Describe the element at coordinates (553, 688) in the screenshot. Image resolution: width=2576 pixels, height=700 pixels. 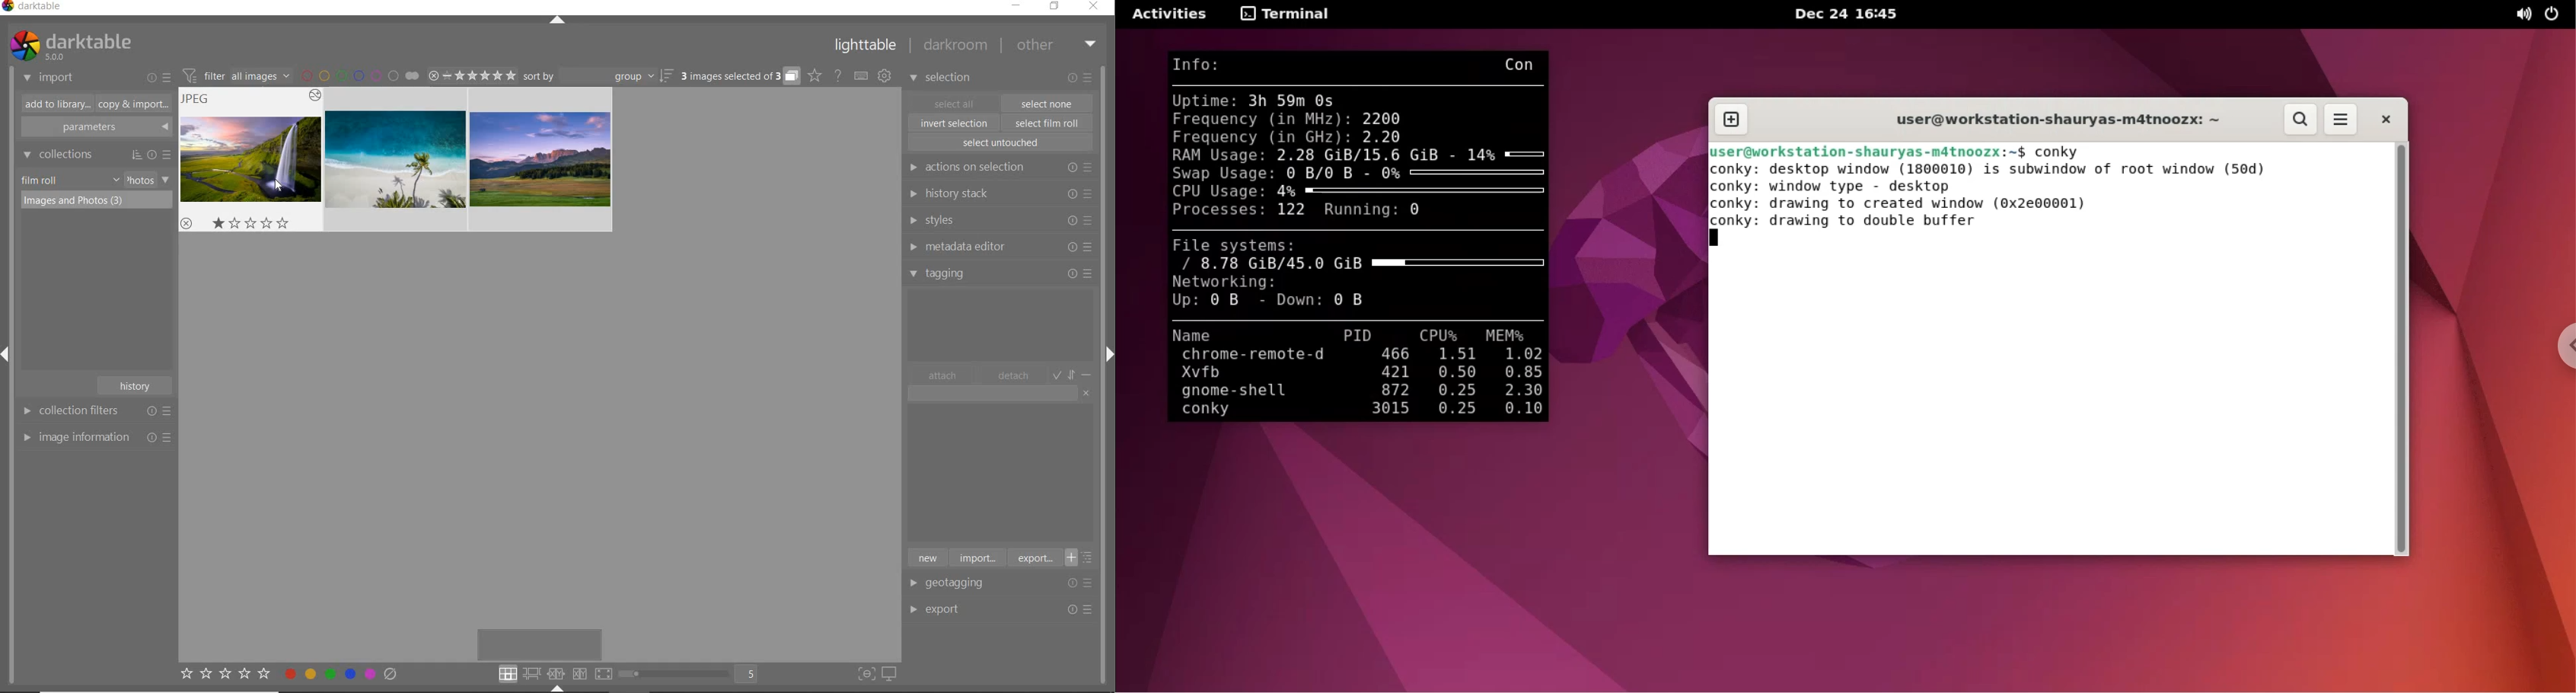
I see `Expand/Collapse` at that location.